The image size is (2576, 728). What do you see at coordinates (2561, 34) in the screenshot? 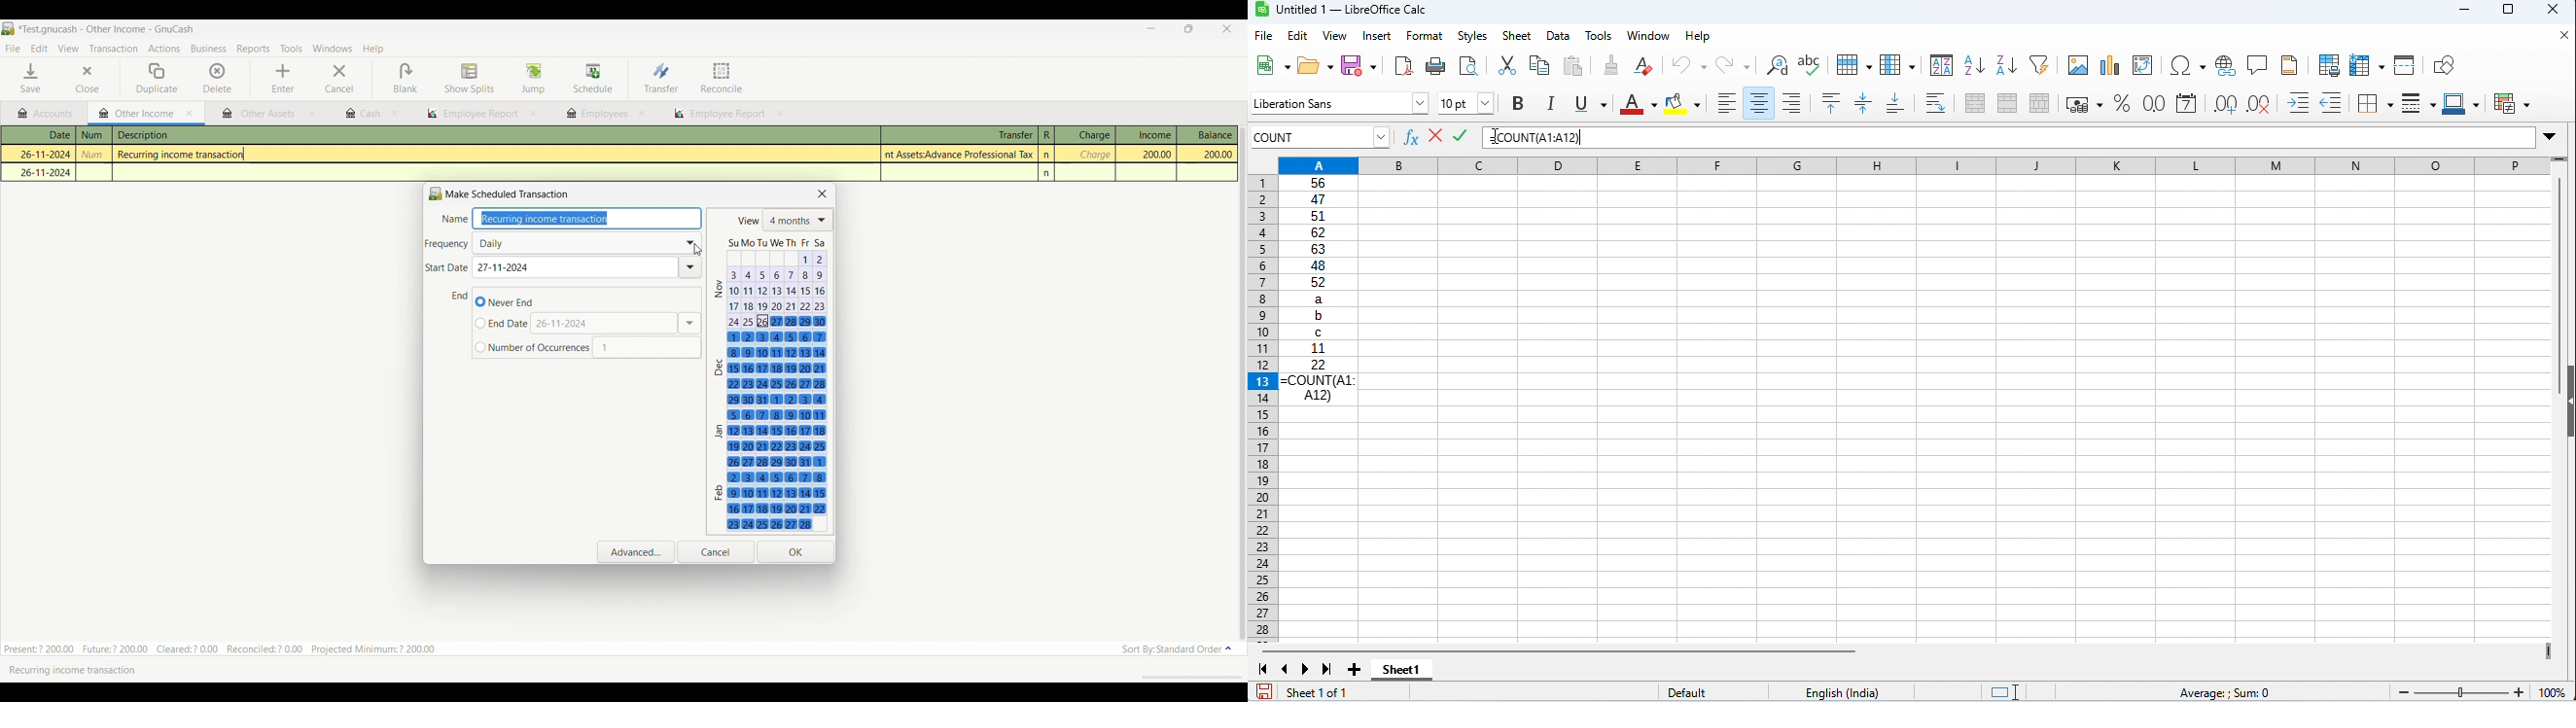
I see `close` at bounding box center [2561, 34].